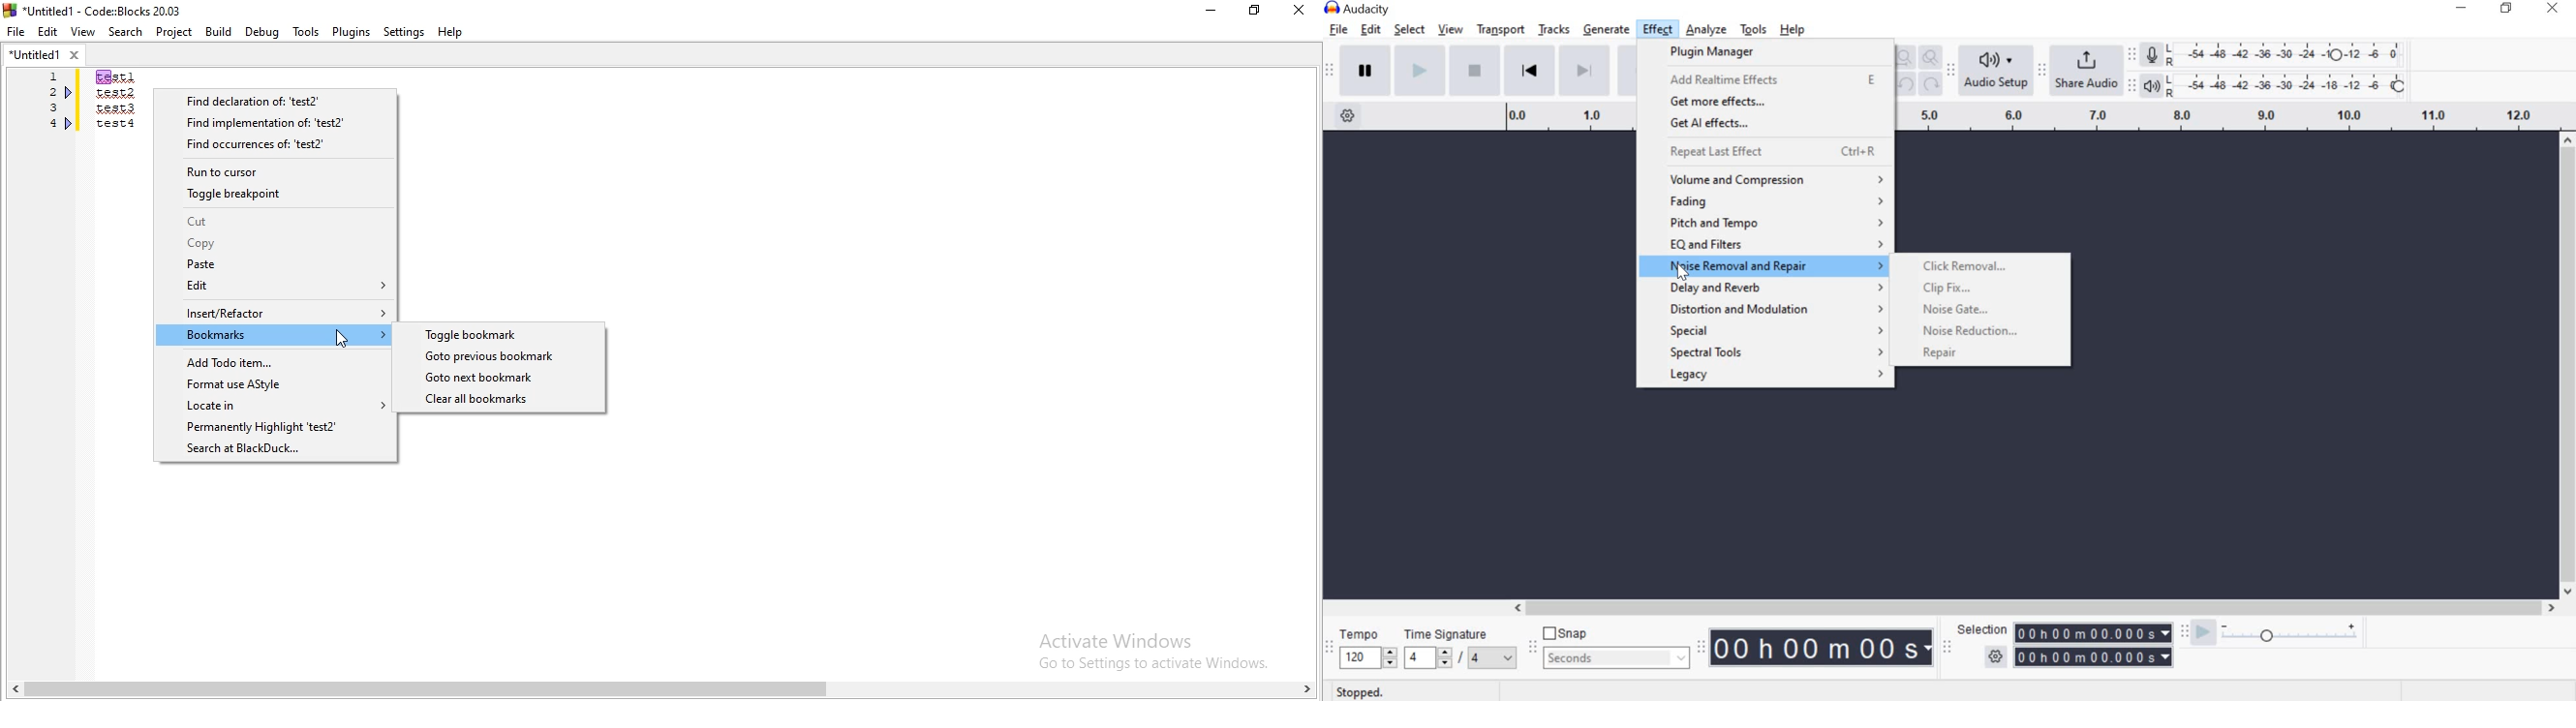 The image size is (2576, 728). What do you see at coordinates (275, 450) in the screenshot?
I see `Search at BlackDuck..` at bounding box center [275, 450].